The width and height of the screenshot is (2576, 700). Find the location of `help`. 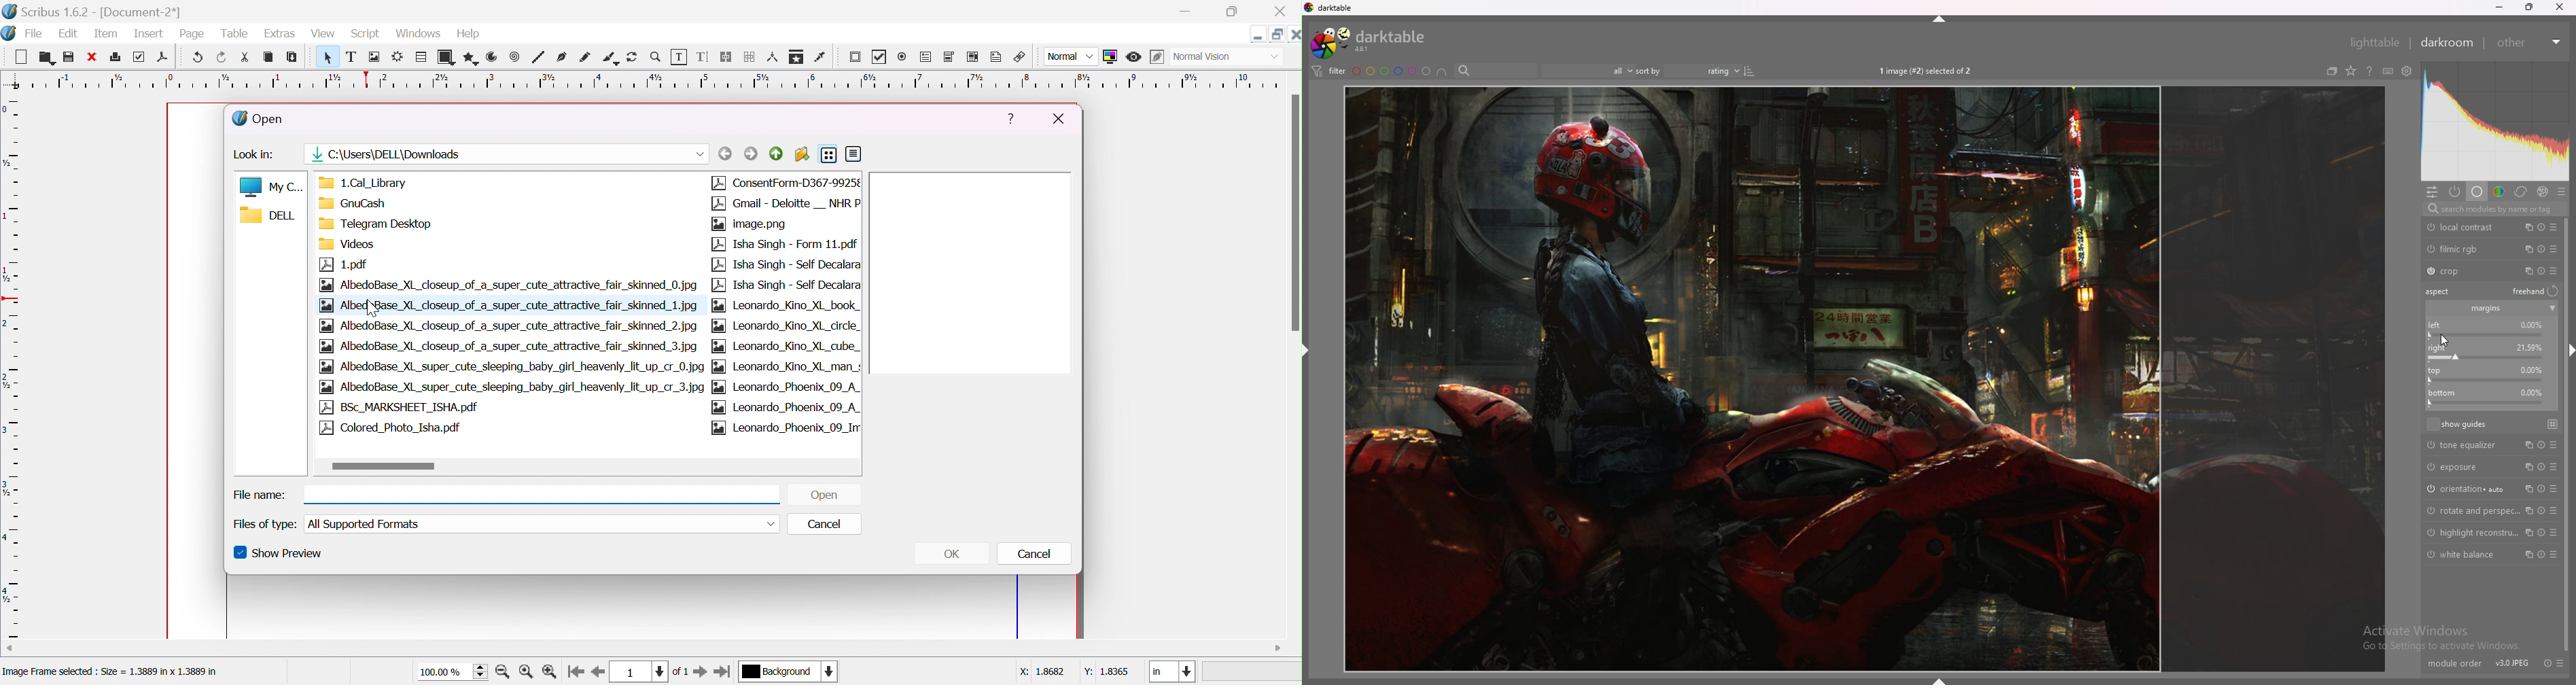

help is located at coordinates (1009, 118).